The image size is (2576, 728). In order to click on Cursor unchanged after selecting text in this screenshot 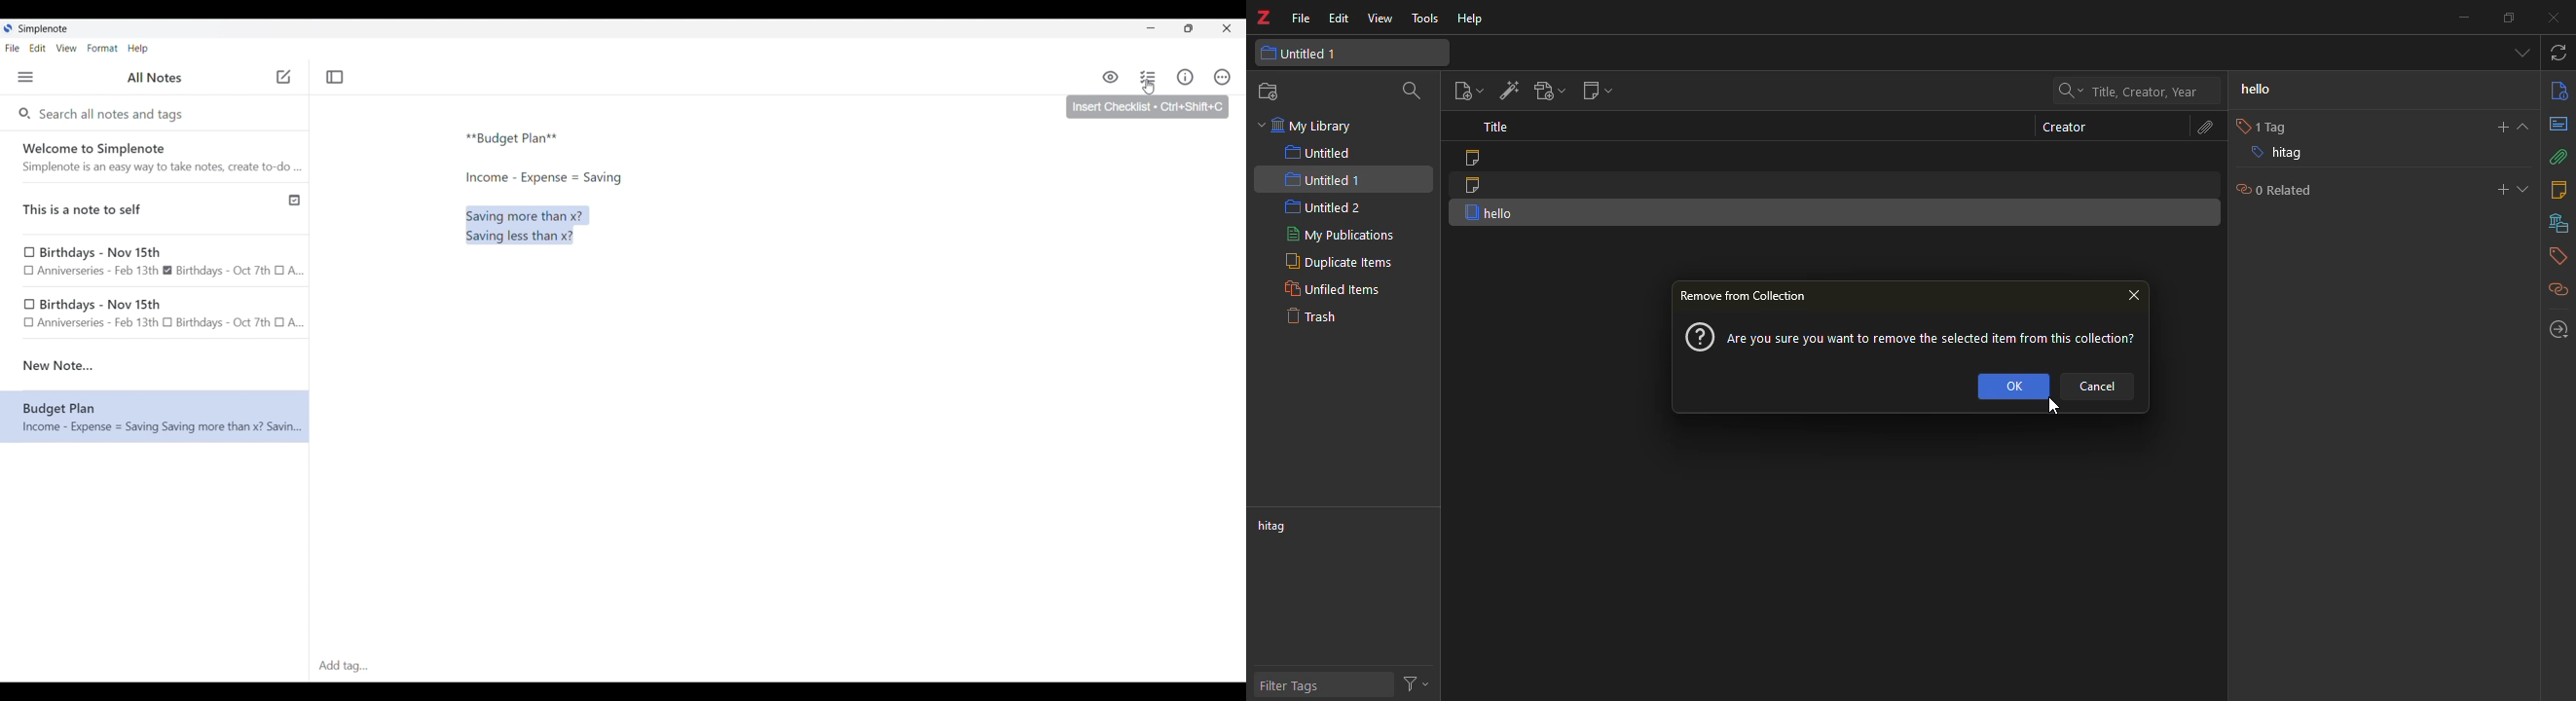, I will do `click(469, 218)`.